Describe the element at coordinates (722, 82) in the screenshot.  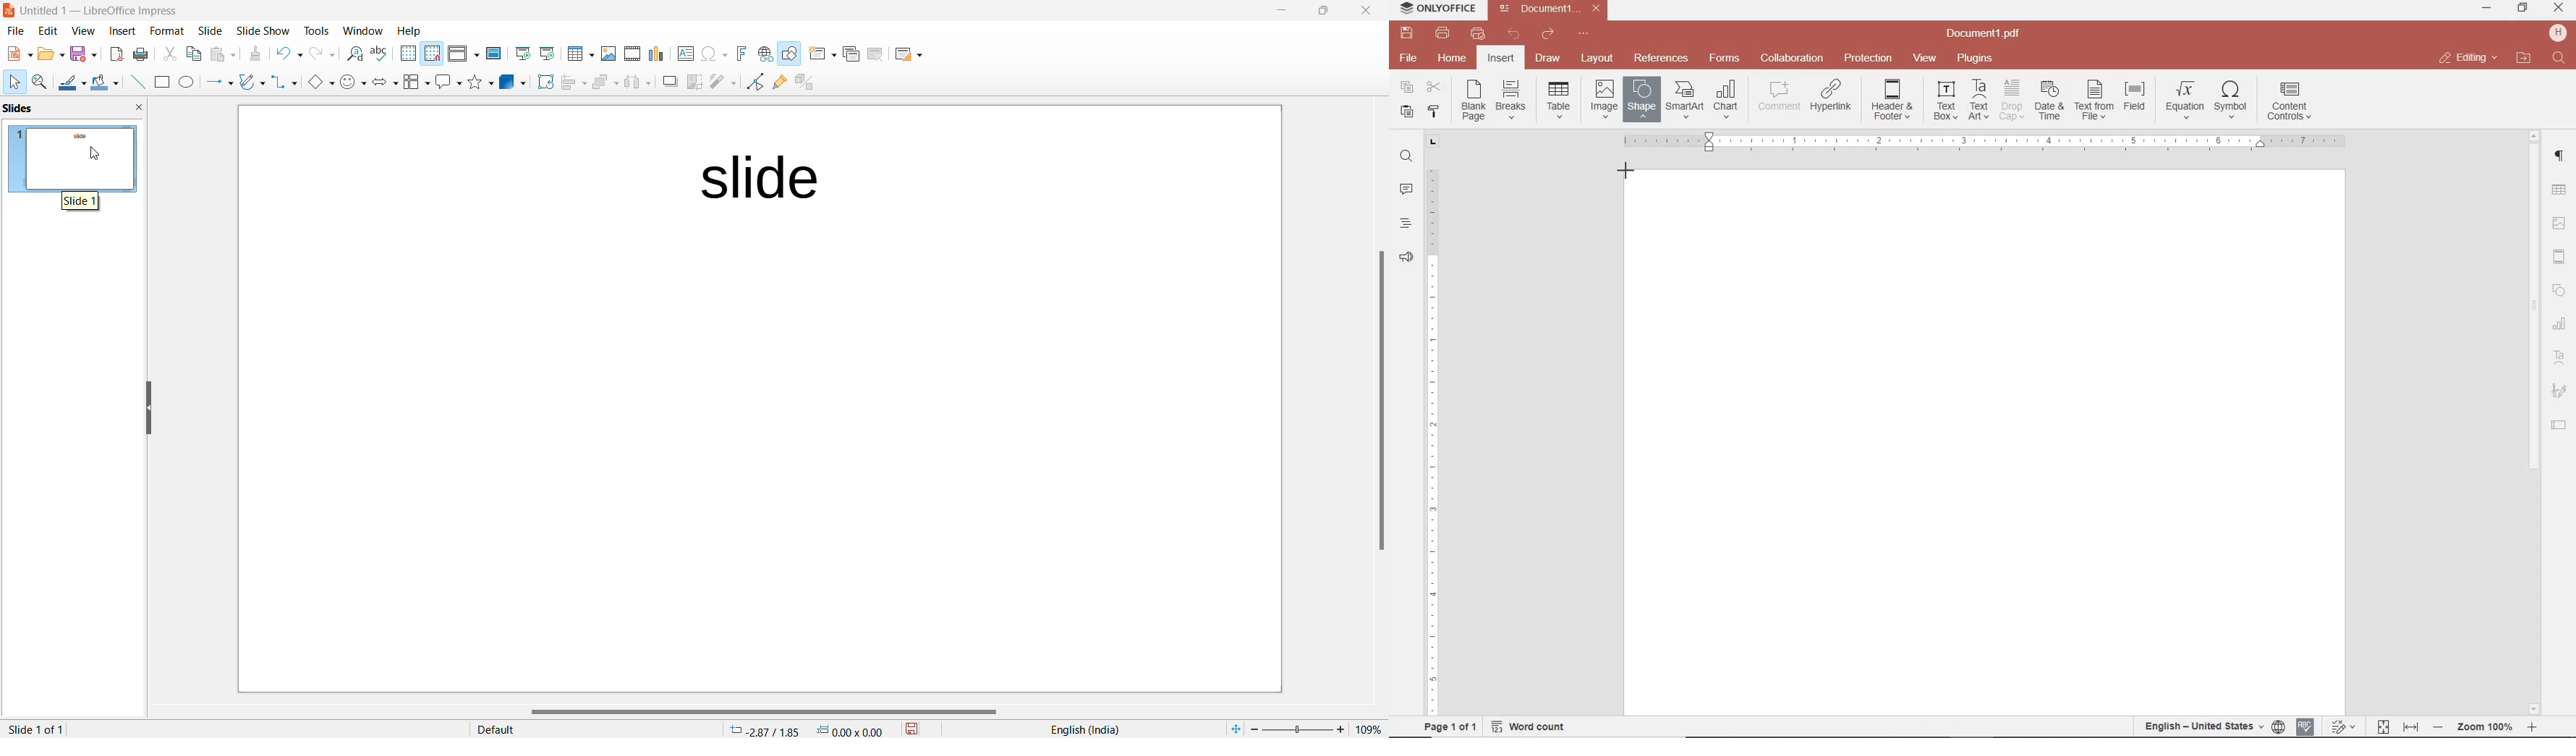
I see `filter` at that location.